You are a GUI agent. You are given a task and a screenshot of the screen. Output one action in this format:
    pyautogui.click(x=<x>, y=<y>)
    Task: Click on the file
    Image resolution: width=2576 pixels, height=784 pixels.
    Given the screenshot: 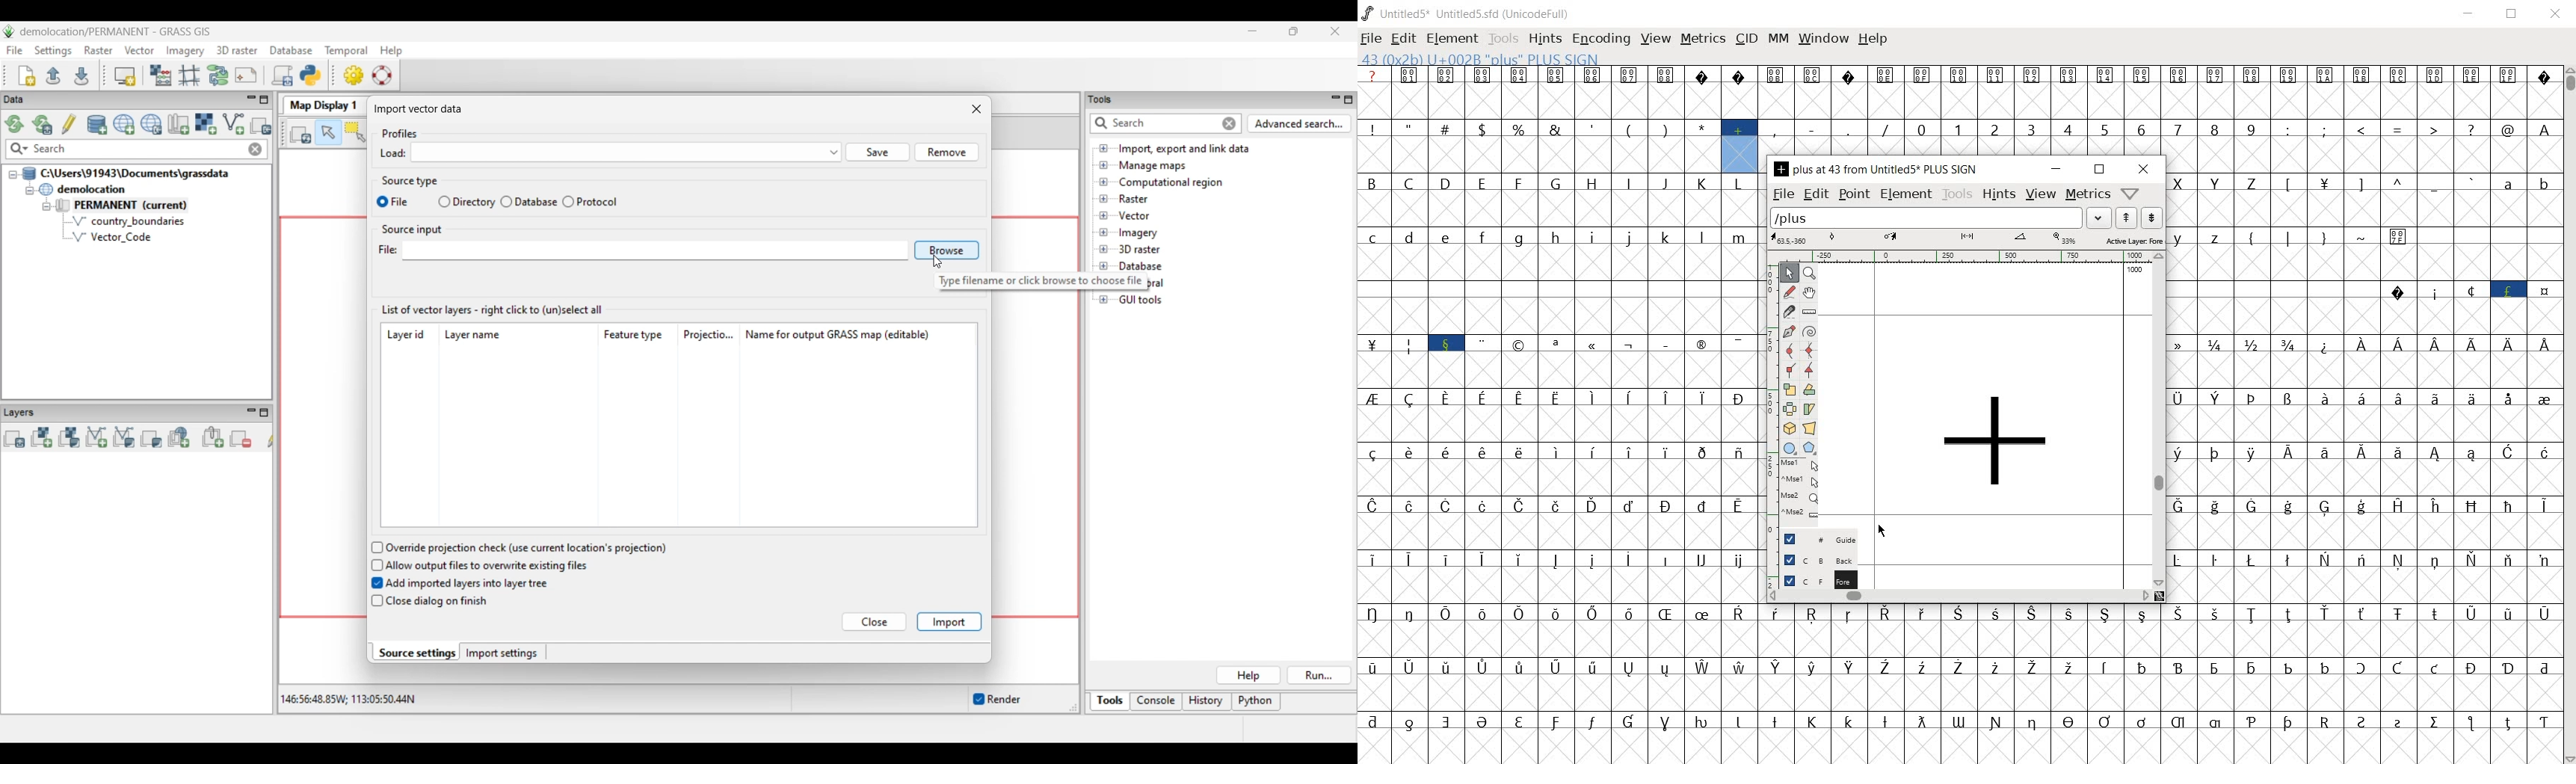 What is the action you would take?
    pyautogui.click(x=1782, y=194)
    